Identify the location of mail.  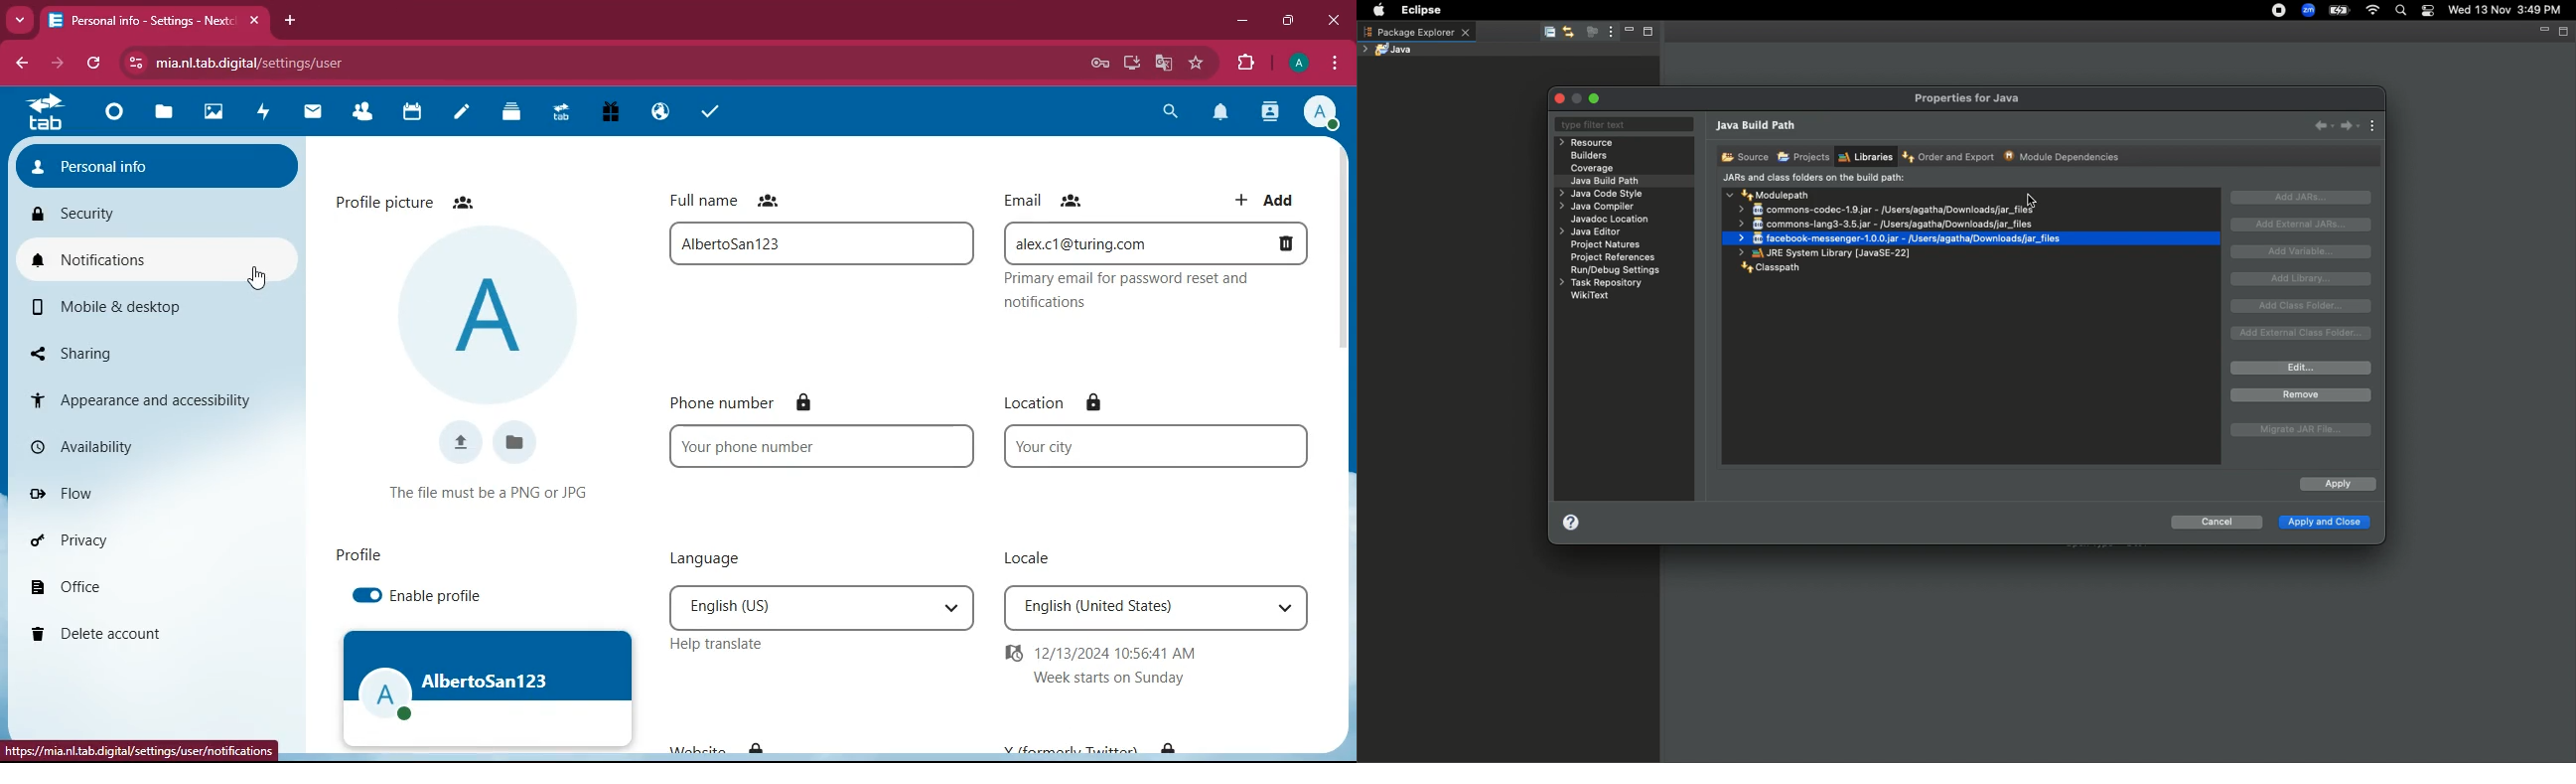
(314, 113).